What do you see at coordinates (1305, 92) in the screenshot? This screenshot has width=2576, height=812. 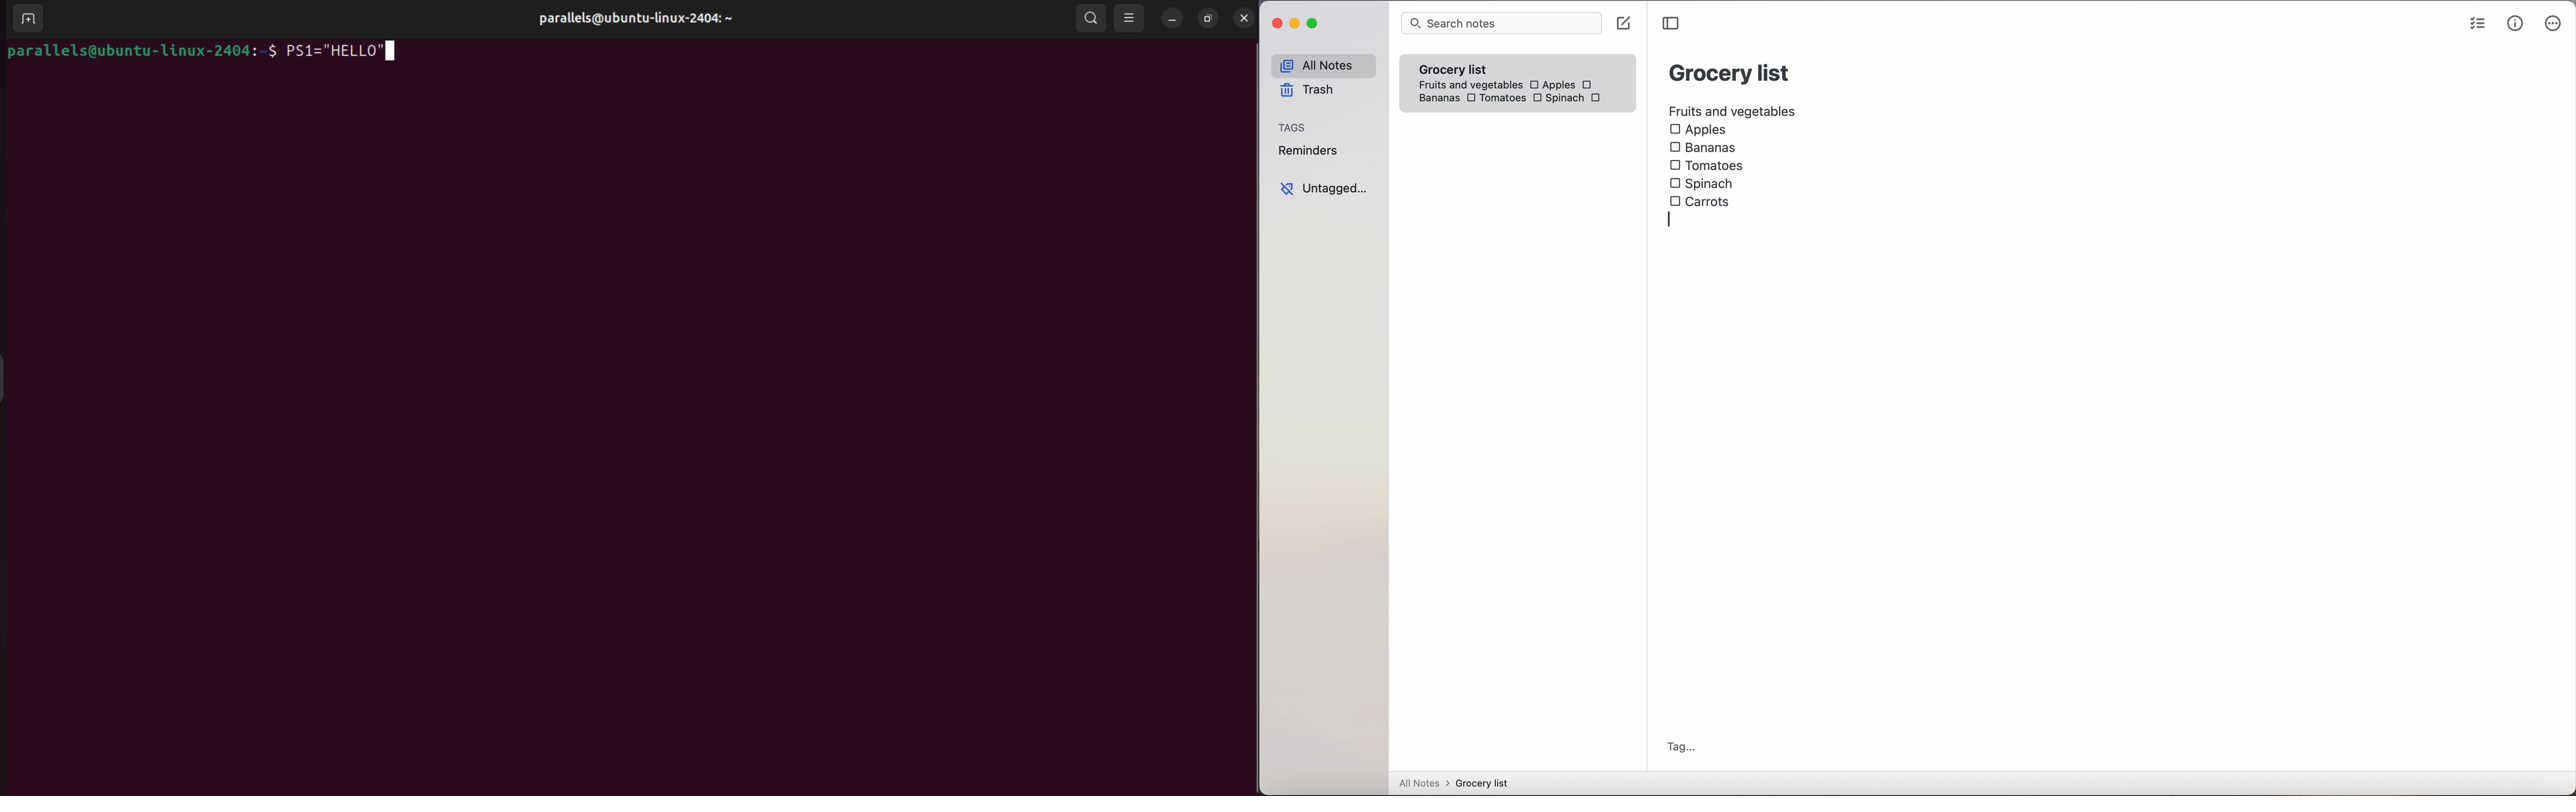 I see `trash` at bounding box center [1305, 92].